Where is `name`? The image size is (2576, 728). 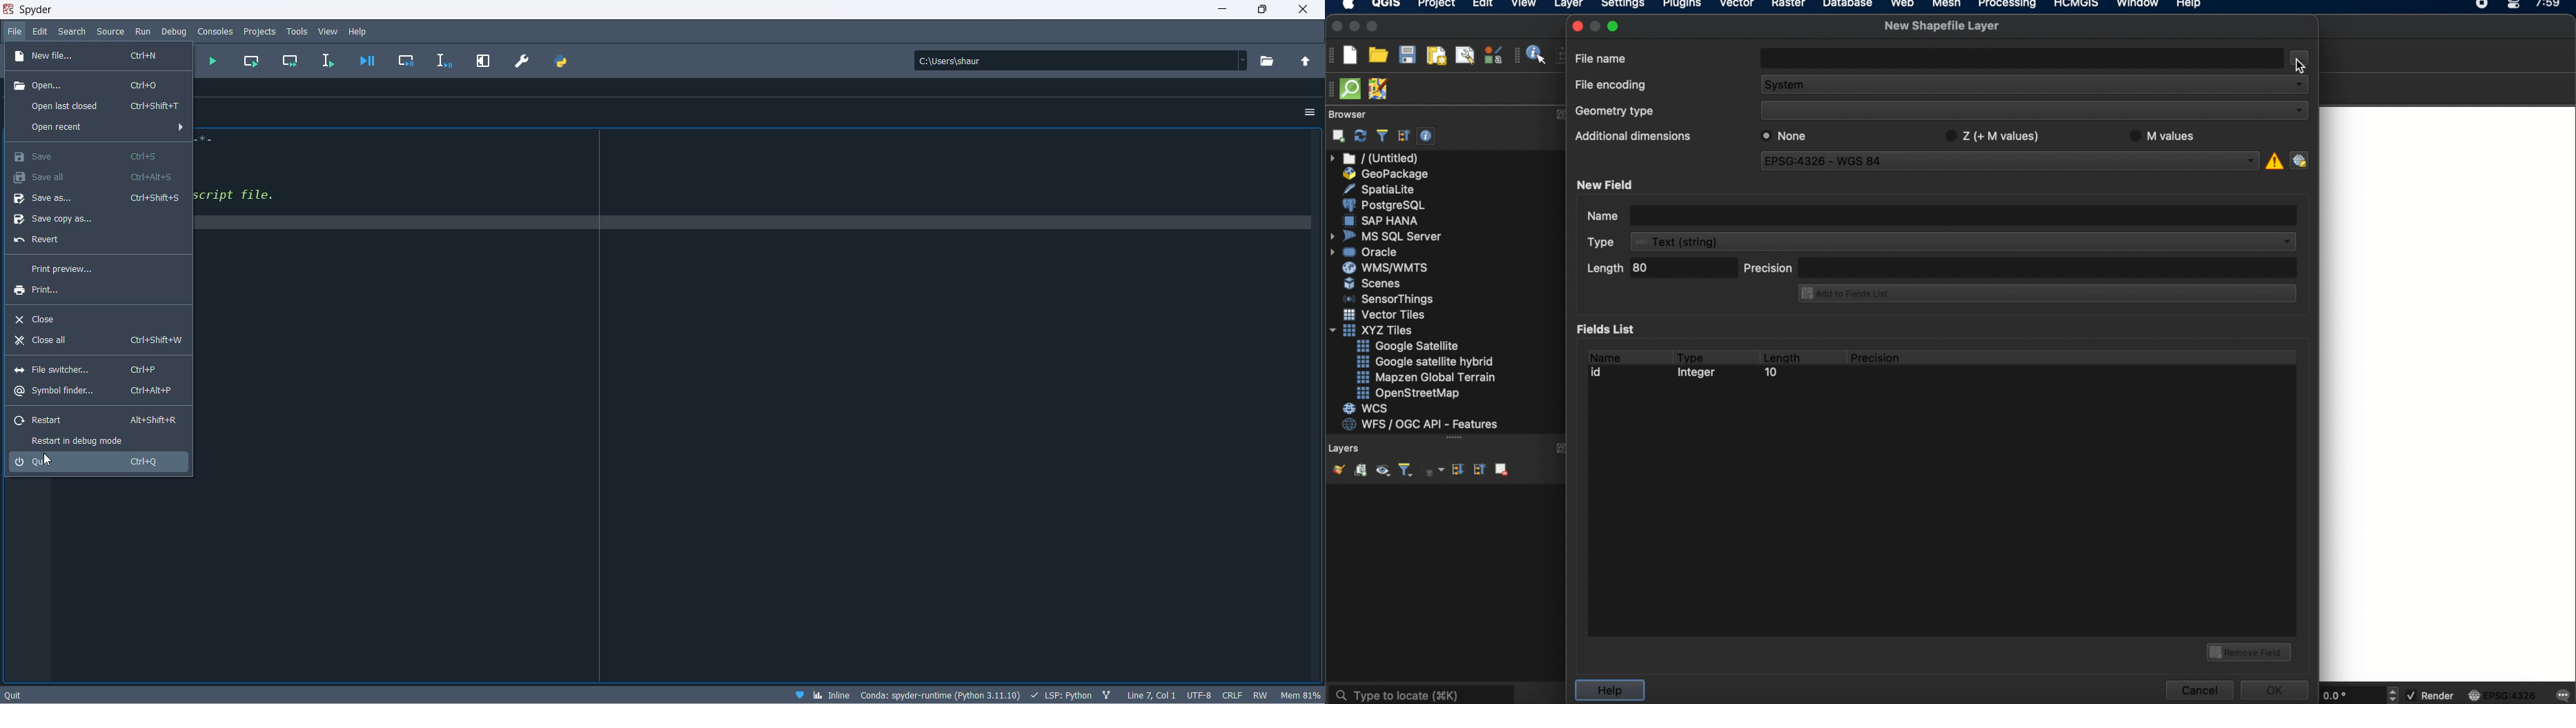 name is located at coordinates (1601, 216).